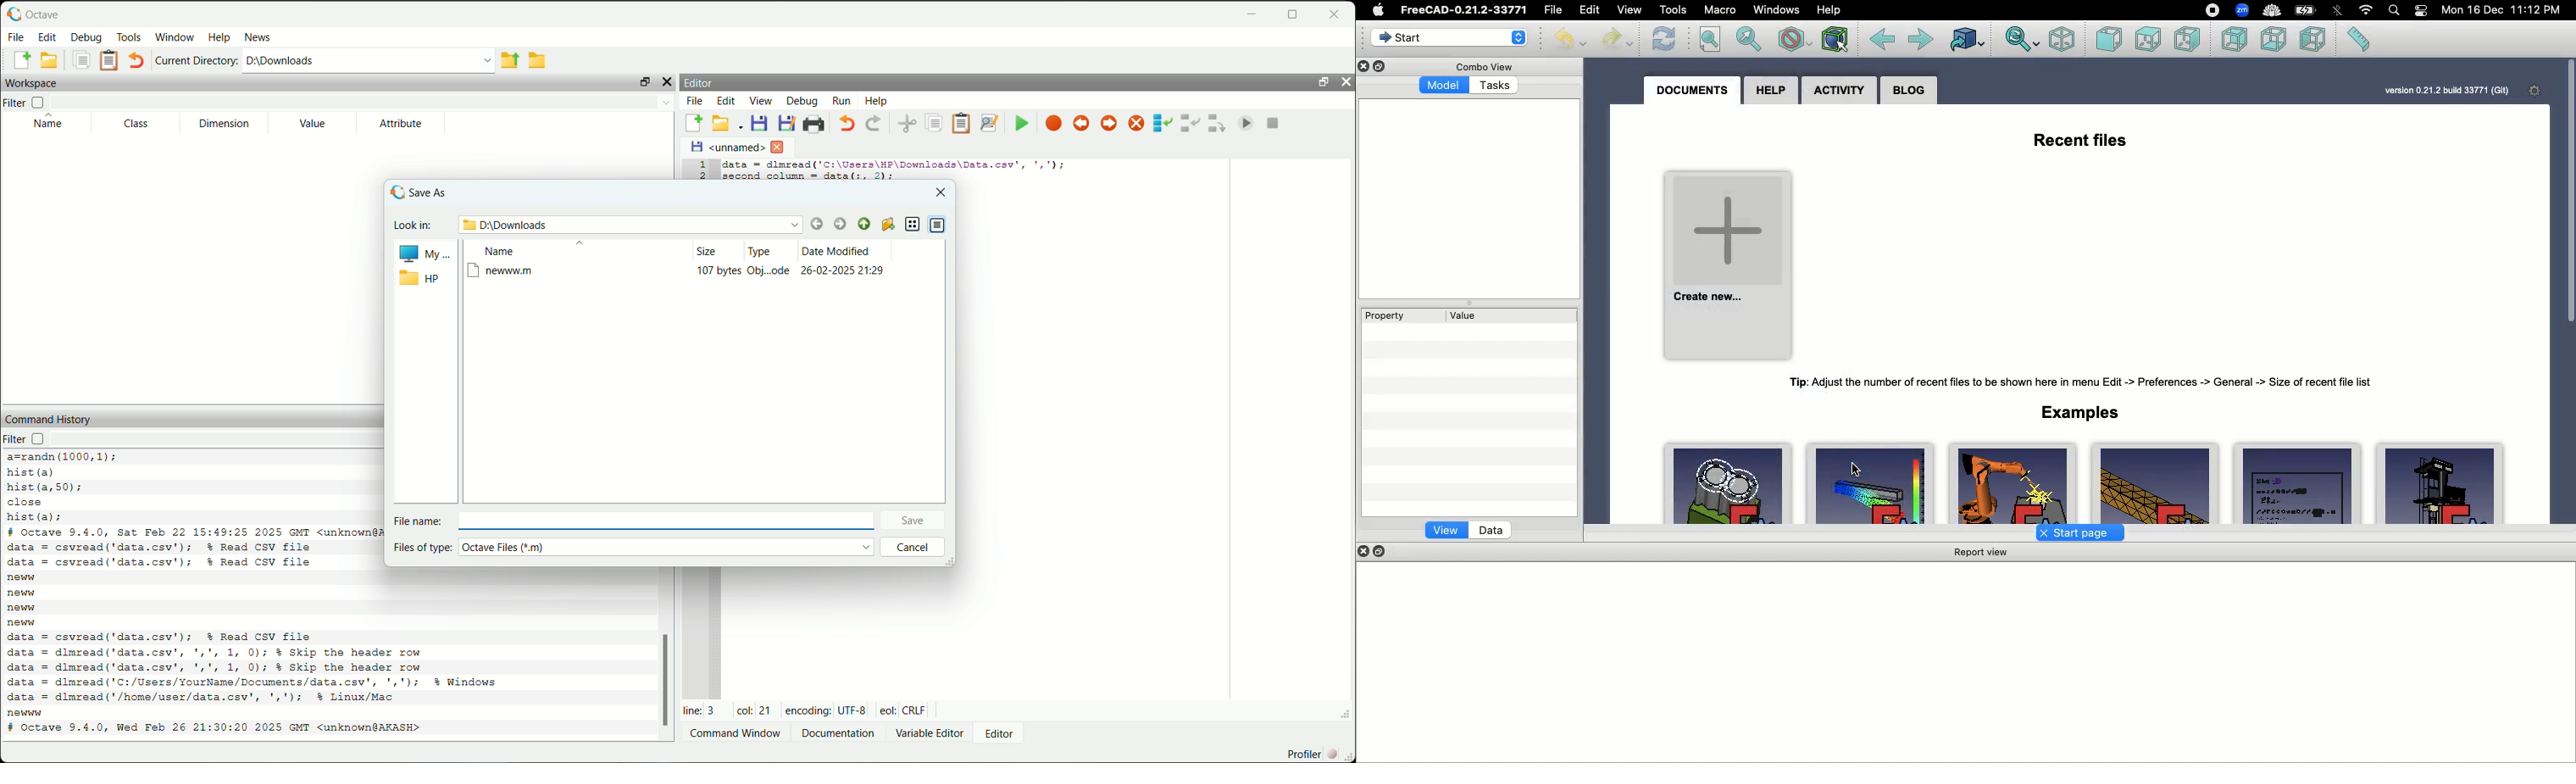 This screenshot has height=784, width=2576. Describe the element at coordinates (136, 62) in the screenshot. I see `undo` at that location.